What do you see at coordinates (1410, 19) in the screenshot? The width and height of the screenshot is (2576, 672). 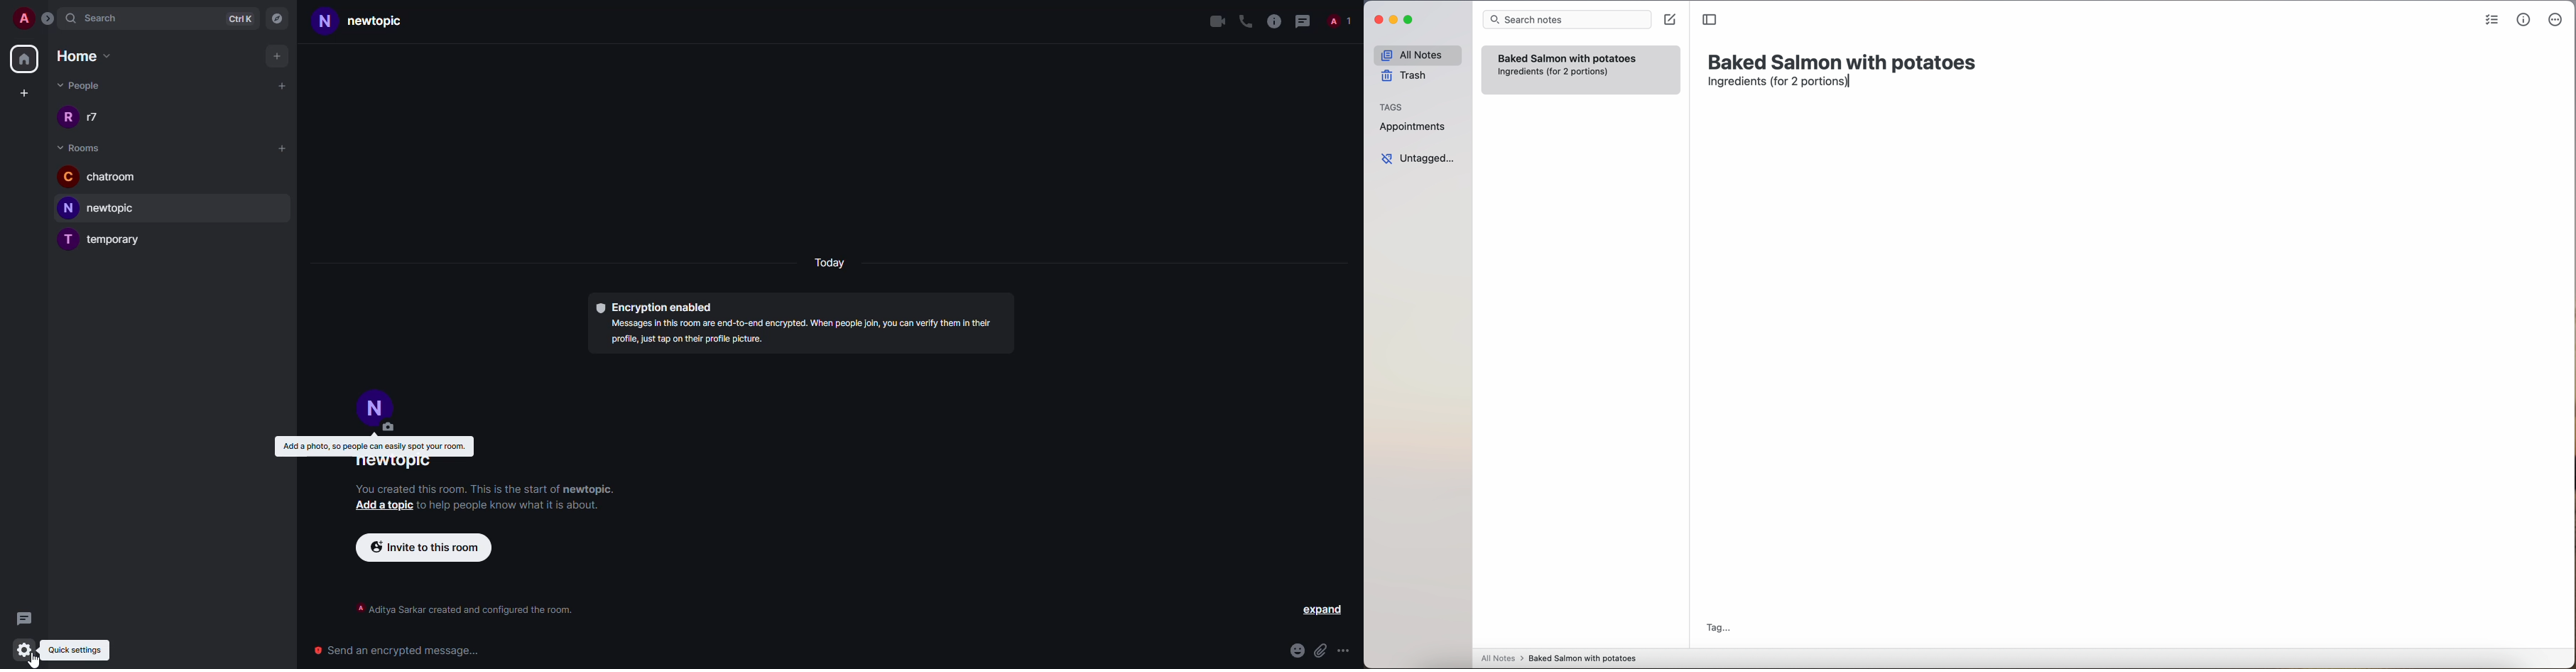 I see `maximize` at bounding box center [1410, 19].